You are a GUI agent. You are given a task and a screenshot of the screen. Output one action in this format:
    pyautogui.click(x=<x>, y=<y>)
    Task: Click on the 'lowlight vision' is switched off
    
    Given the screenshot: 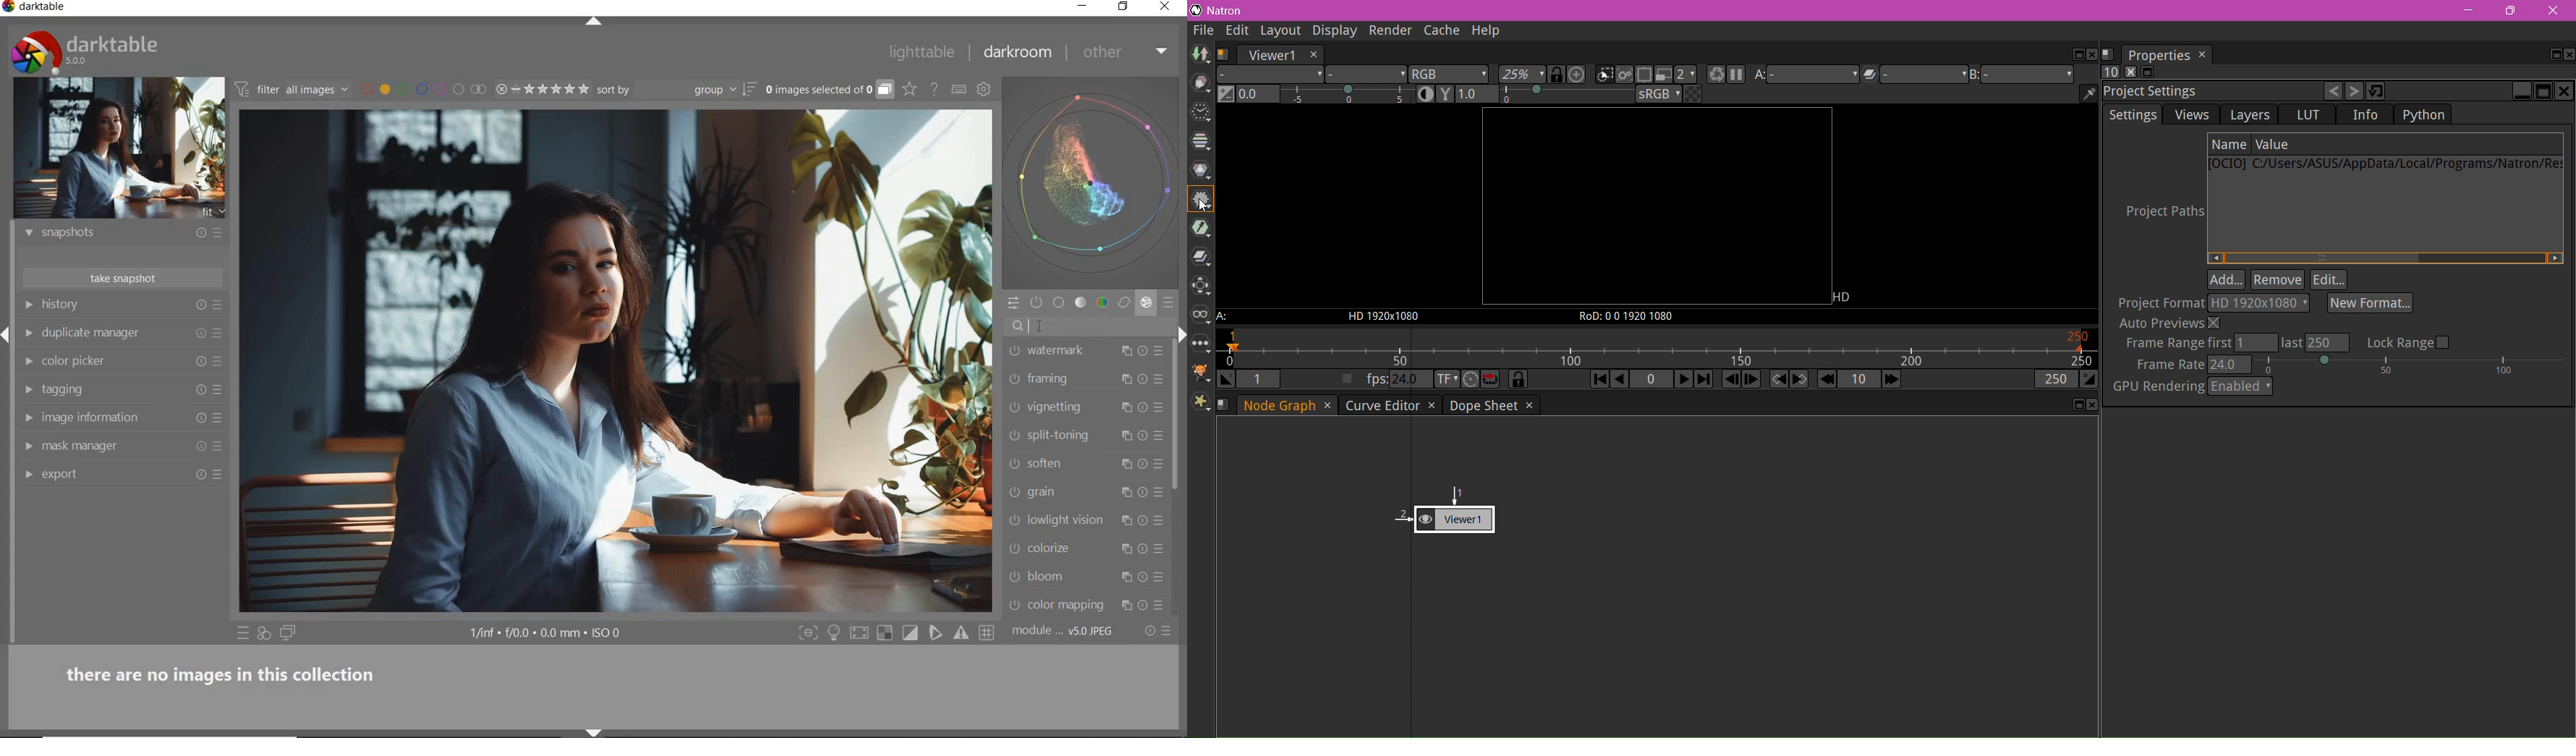 What is the action you would take?
    pyautogui.click(x=1015, y=519)
    